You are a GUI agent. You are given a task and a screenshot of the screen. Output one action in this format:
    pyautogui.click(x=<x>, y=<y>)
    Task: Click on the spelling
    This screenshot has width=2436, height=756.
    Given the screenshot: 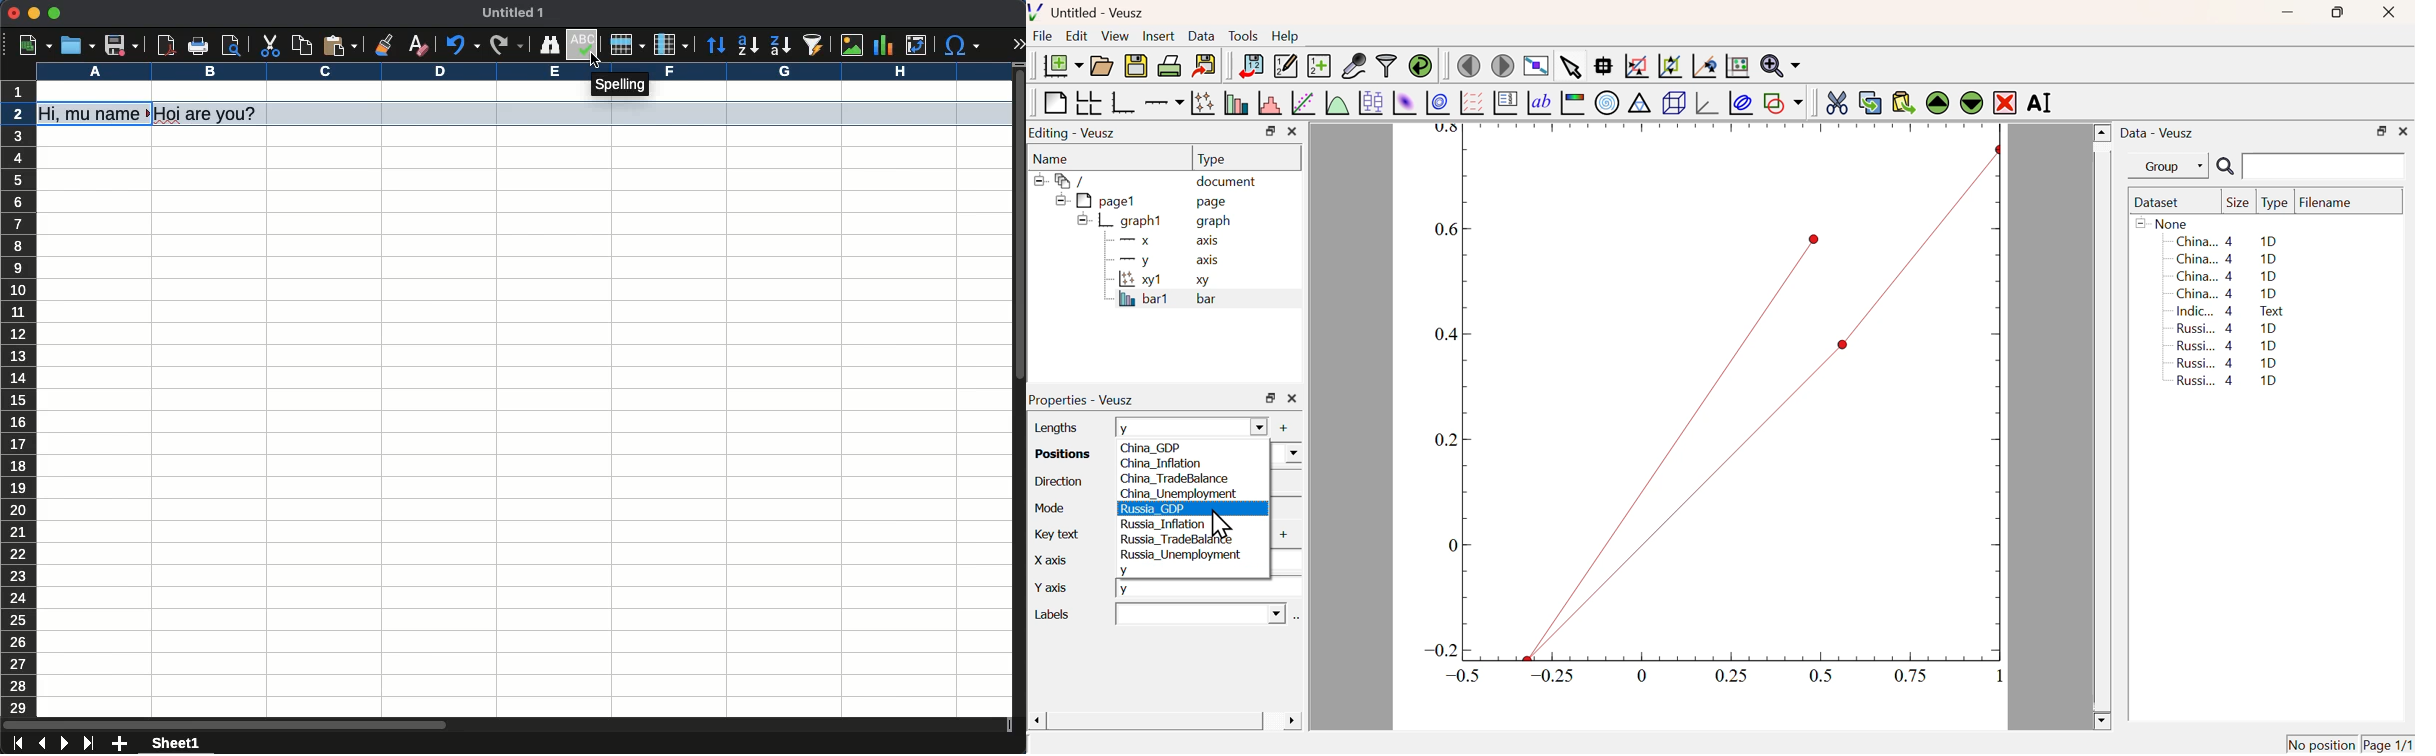 What is the action you would take?
    pyautogui.click(x=621, y=88)
    